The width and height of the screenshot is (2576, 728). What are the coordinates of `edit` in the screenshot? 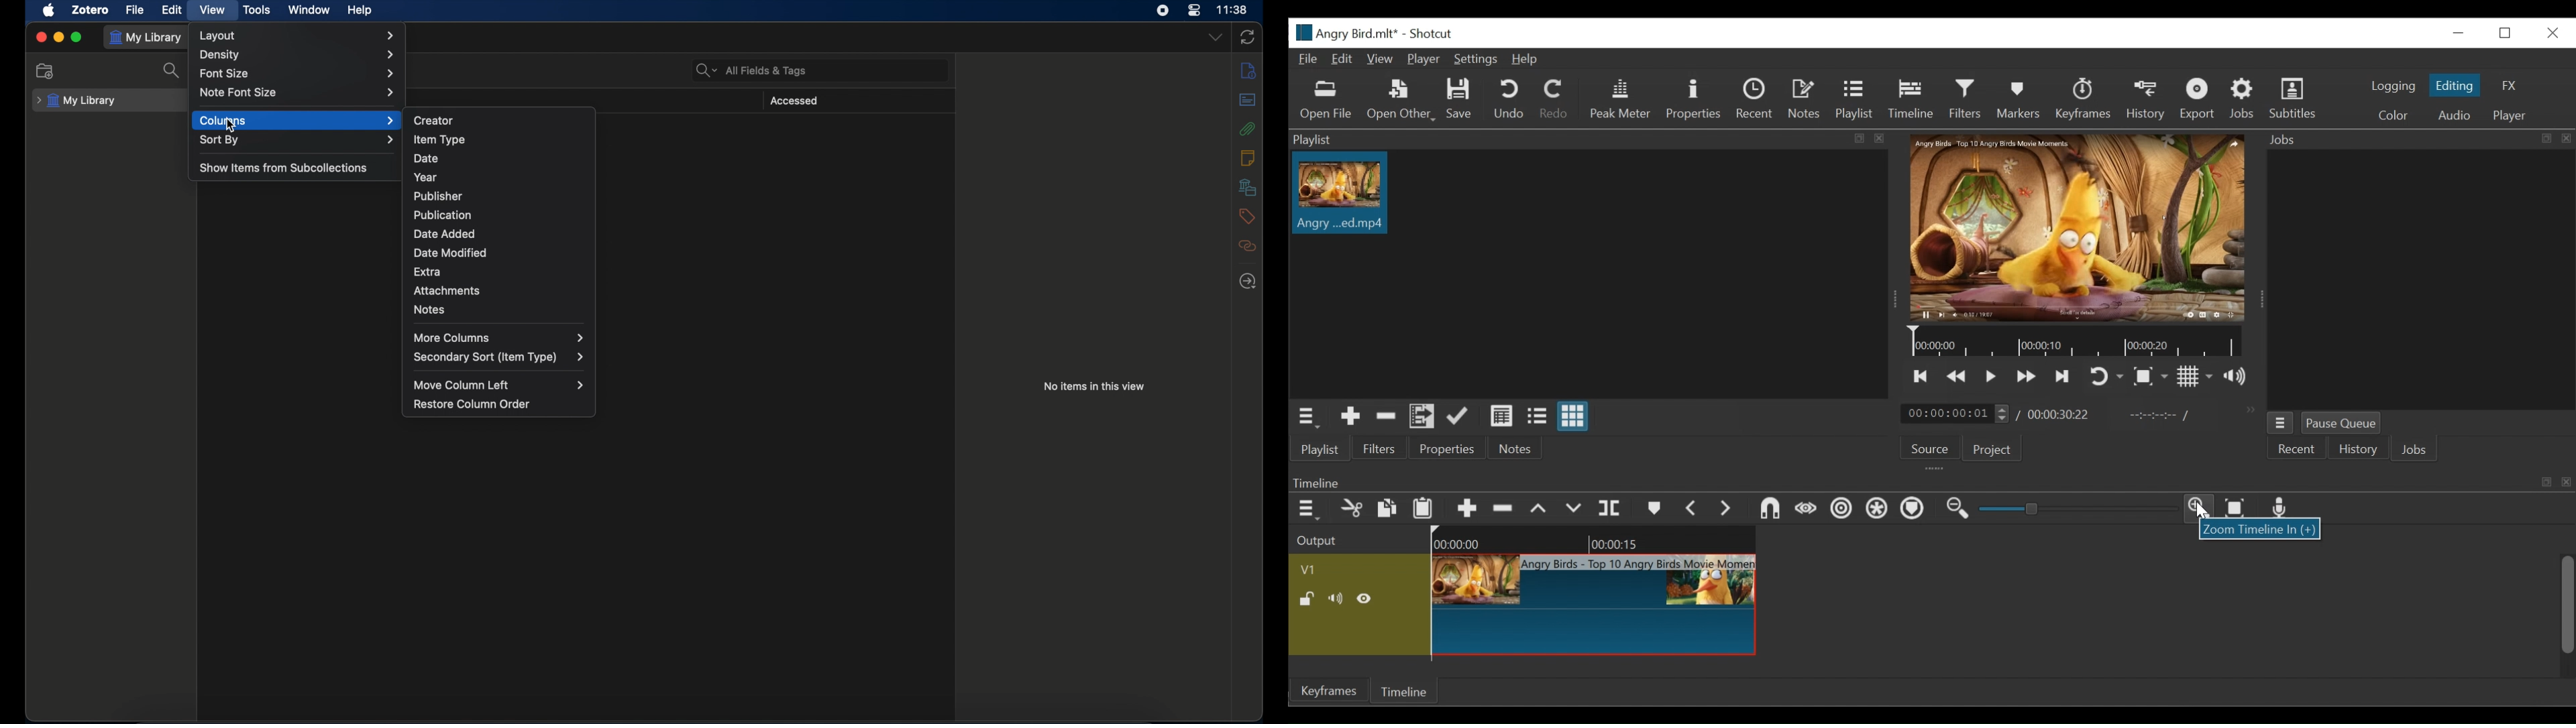 It's located at (173, 10).